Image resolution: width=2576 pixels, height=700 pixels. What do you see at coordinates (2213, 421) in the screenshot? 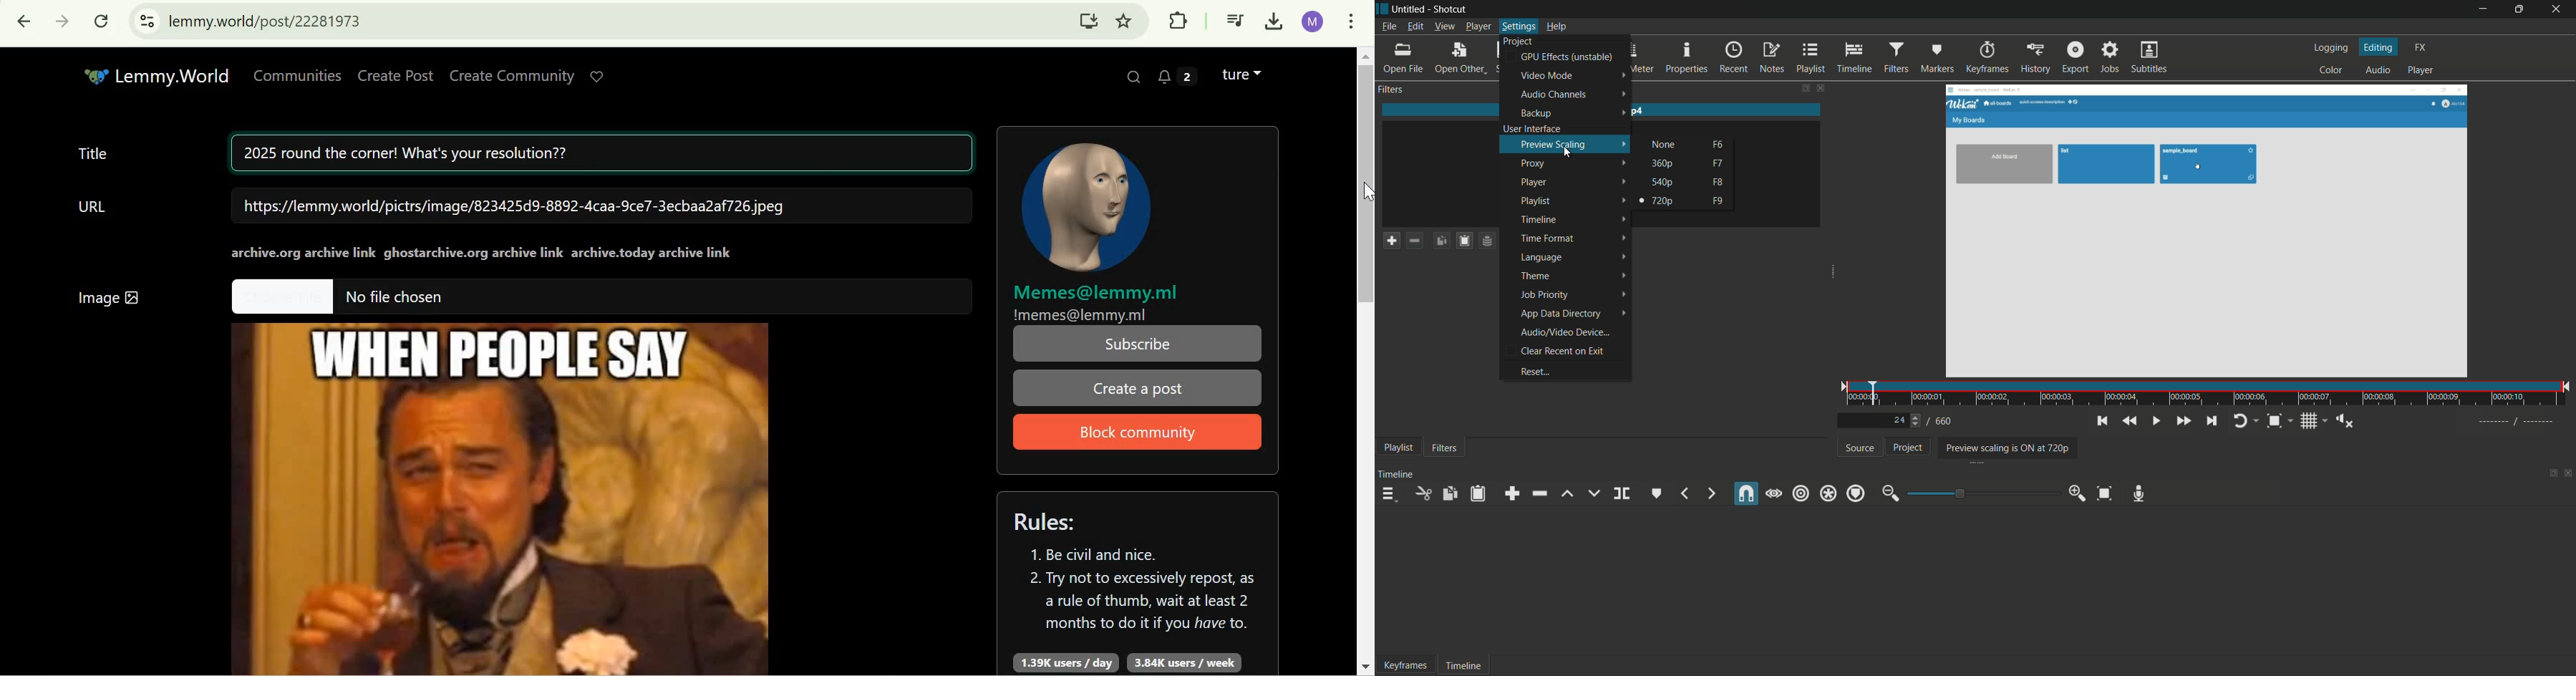
I see `skip to the next point` at bounding box center [2213, 421].